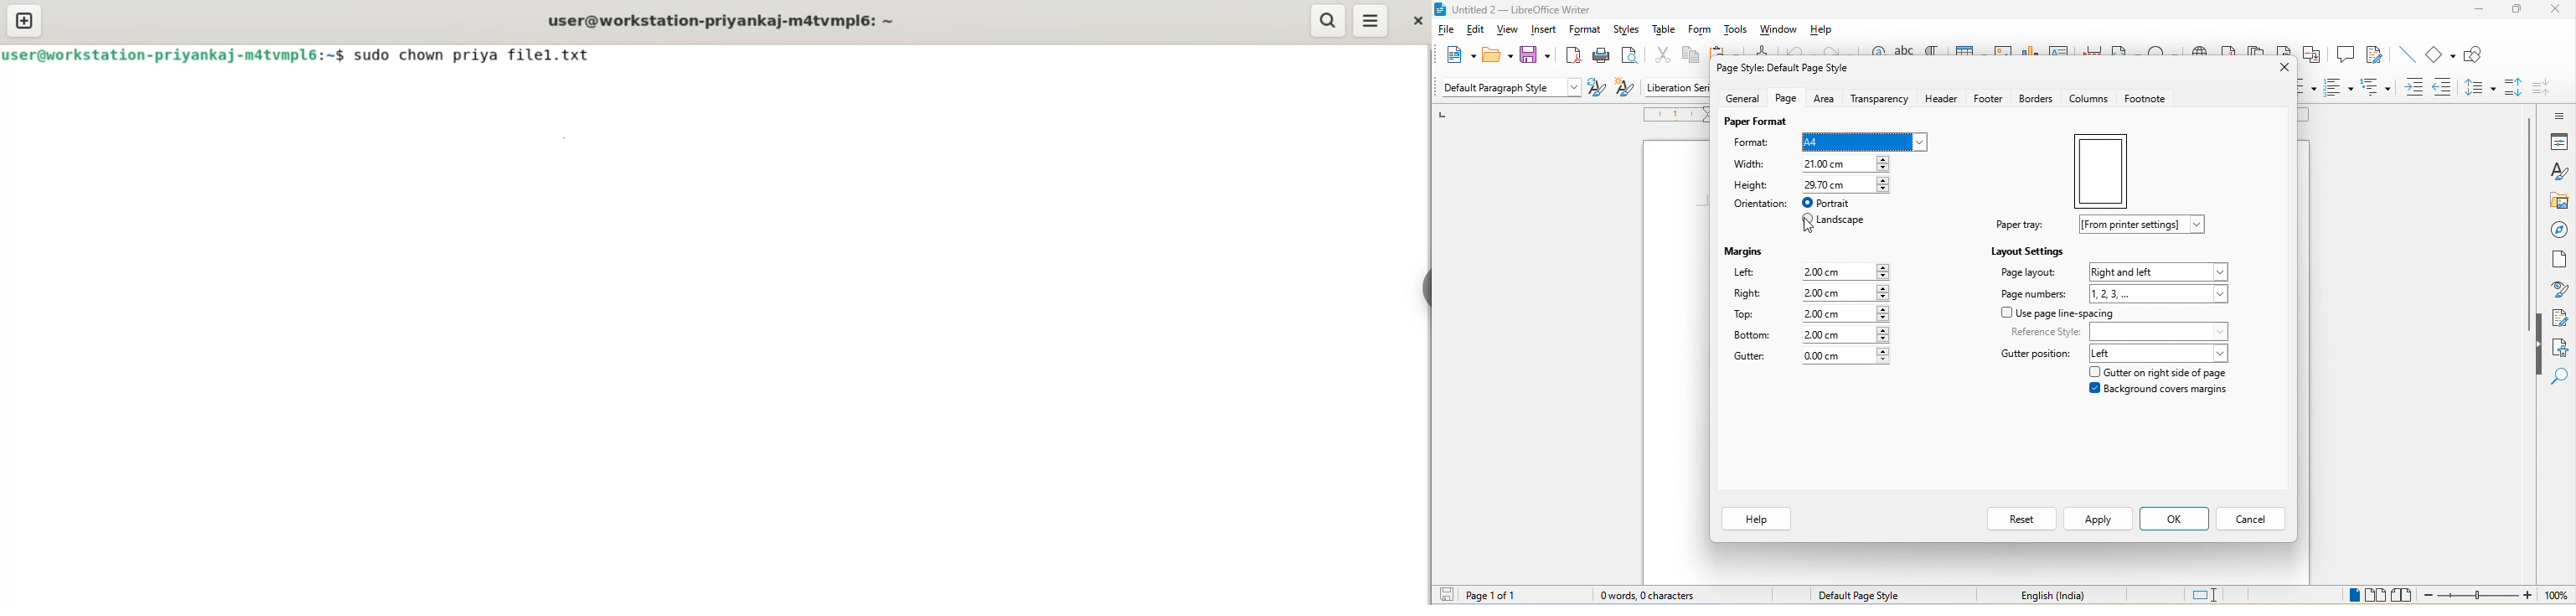 The image size is (2576, 616). Describe the element at coordinates (2343, 56) in the screenshot. I see `comment` at that location.